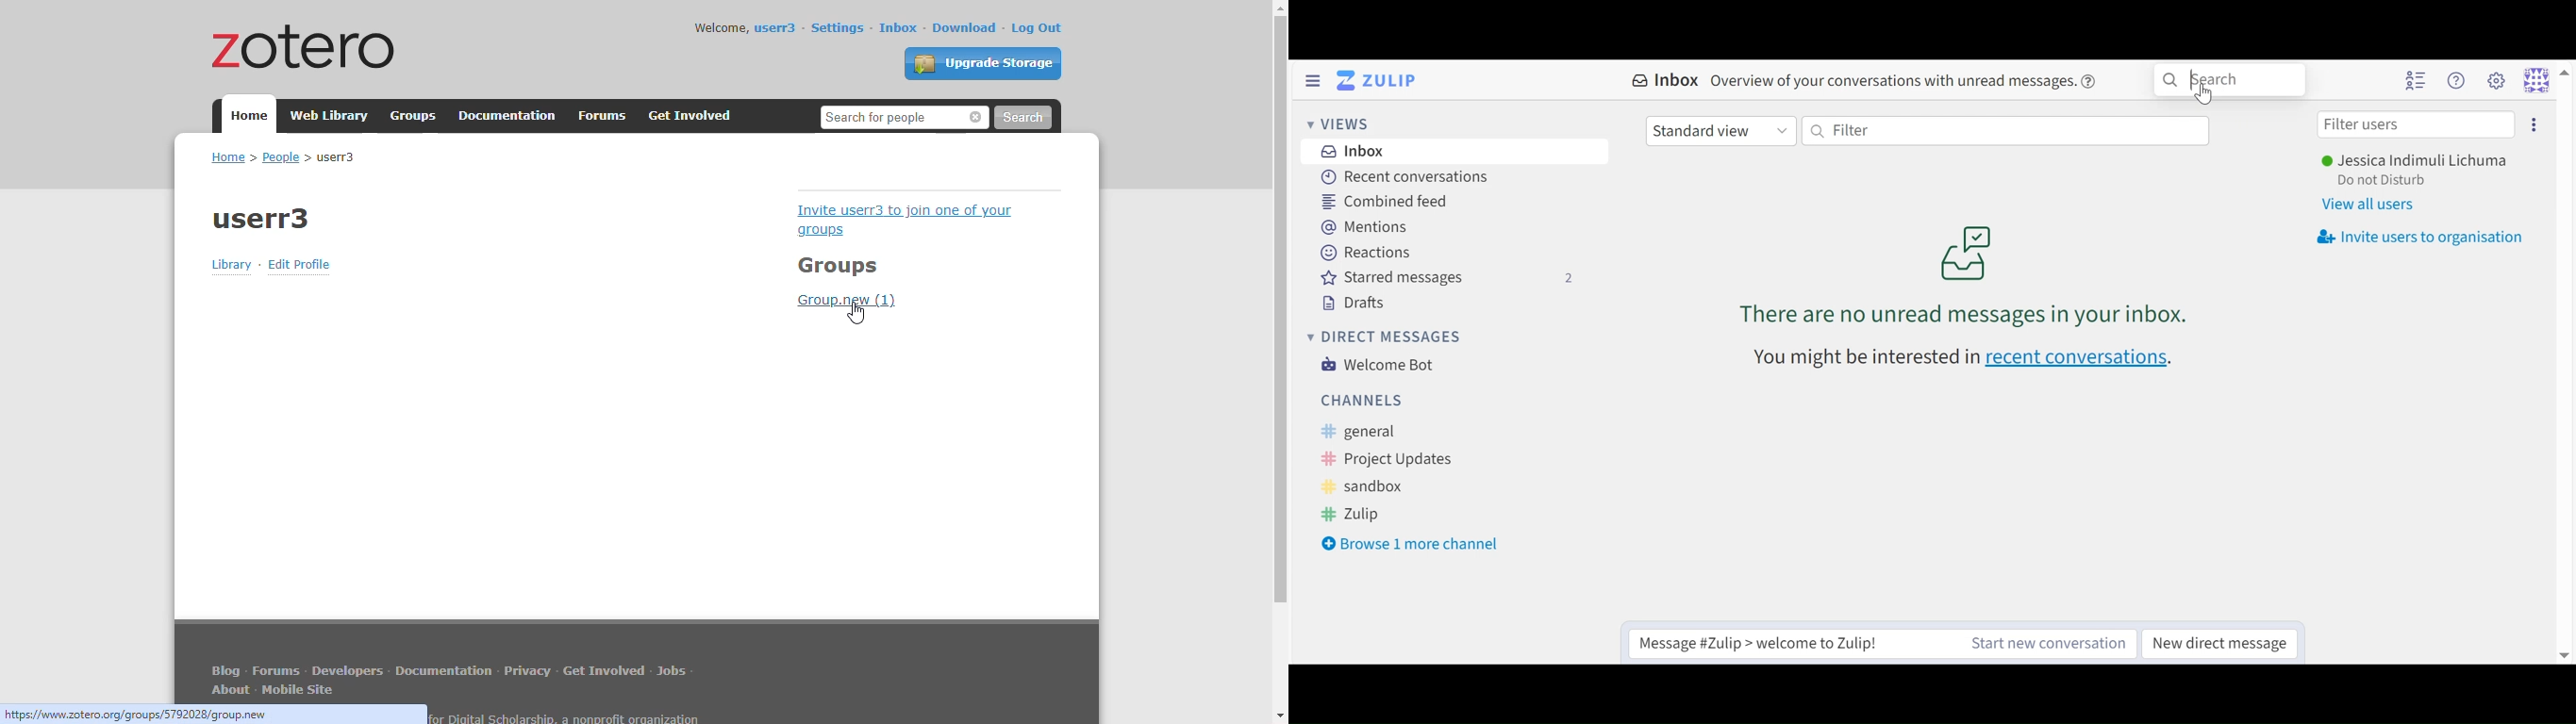 The image size is (2576, 728). What do you see at coordinates (331, 115) in the screenshot?
I see `web library` at bounding box center [331, 115].